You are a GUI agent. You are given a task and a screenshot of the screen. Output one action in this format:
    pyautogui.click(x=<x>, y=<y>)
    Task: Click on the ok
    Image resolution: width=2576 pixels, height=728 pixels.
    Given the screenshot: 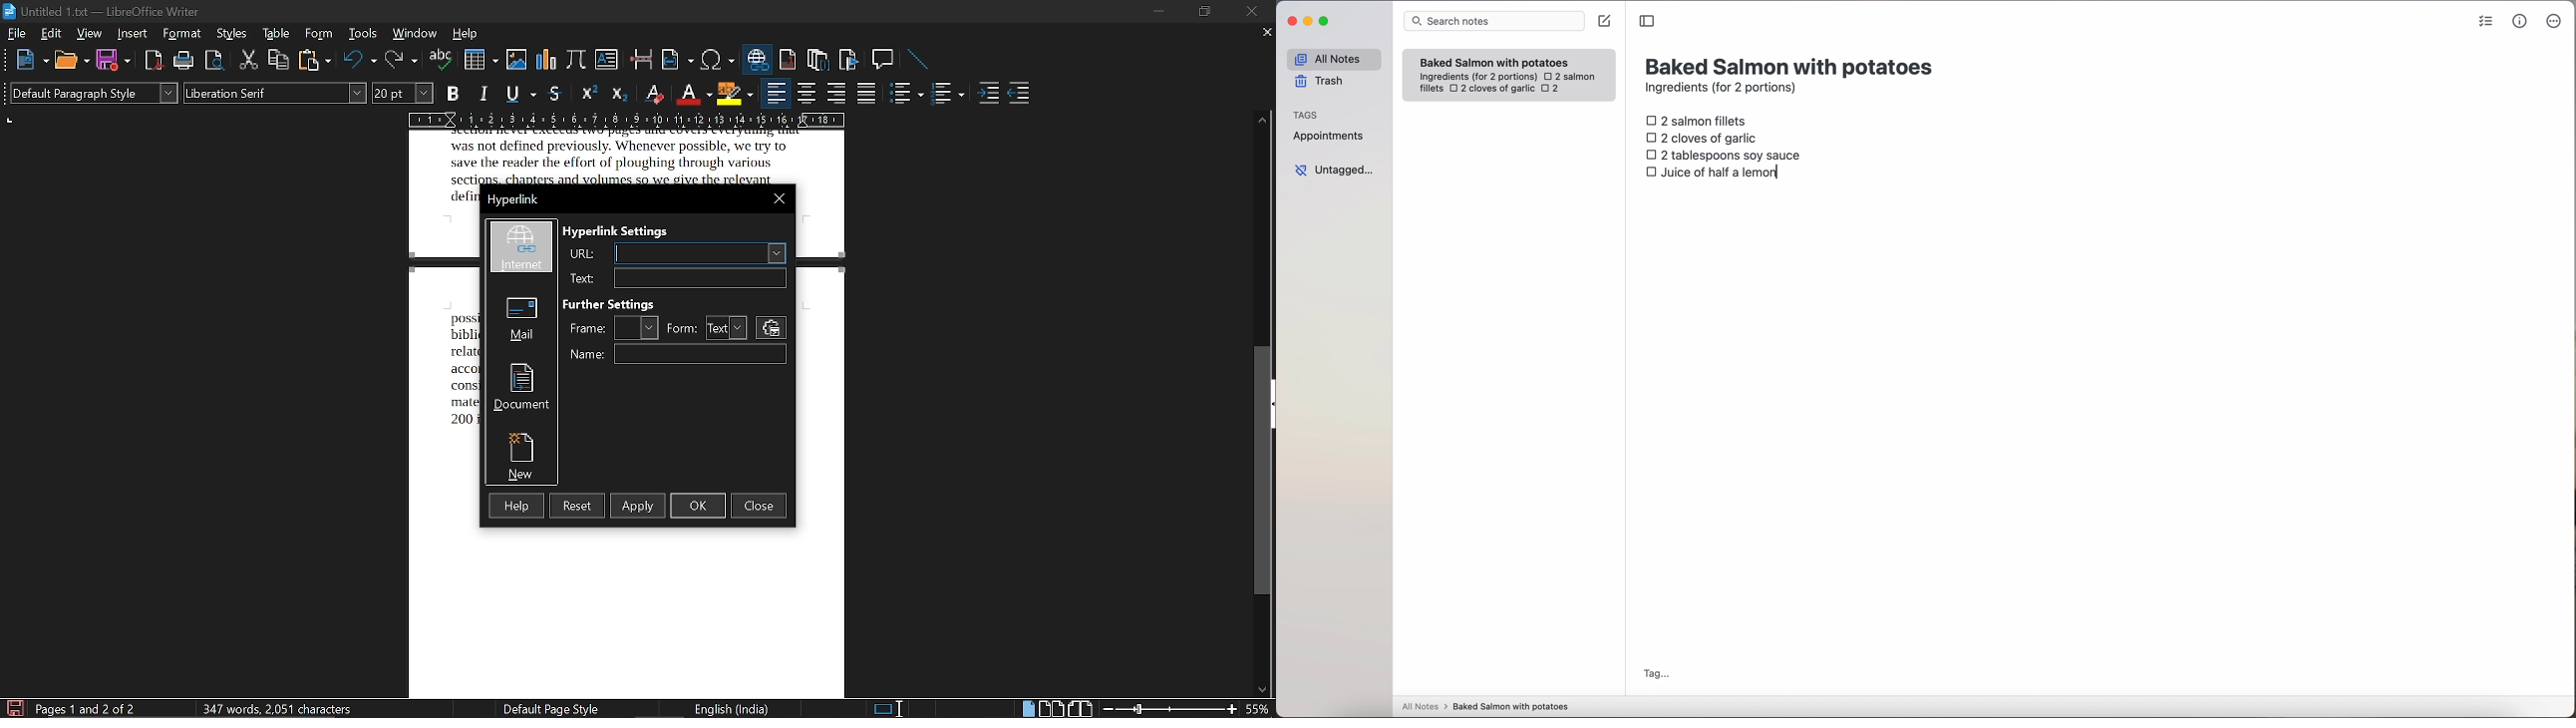 What is the action you would take?
    pyautogui.click(x=699, y=507)
    